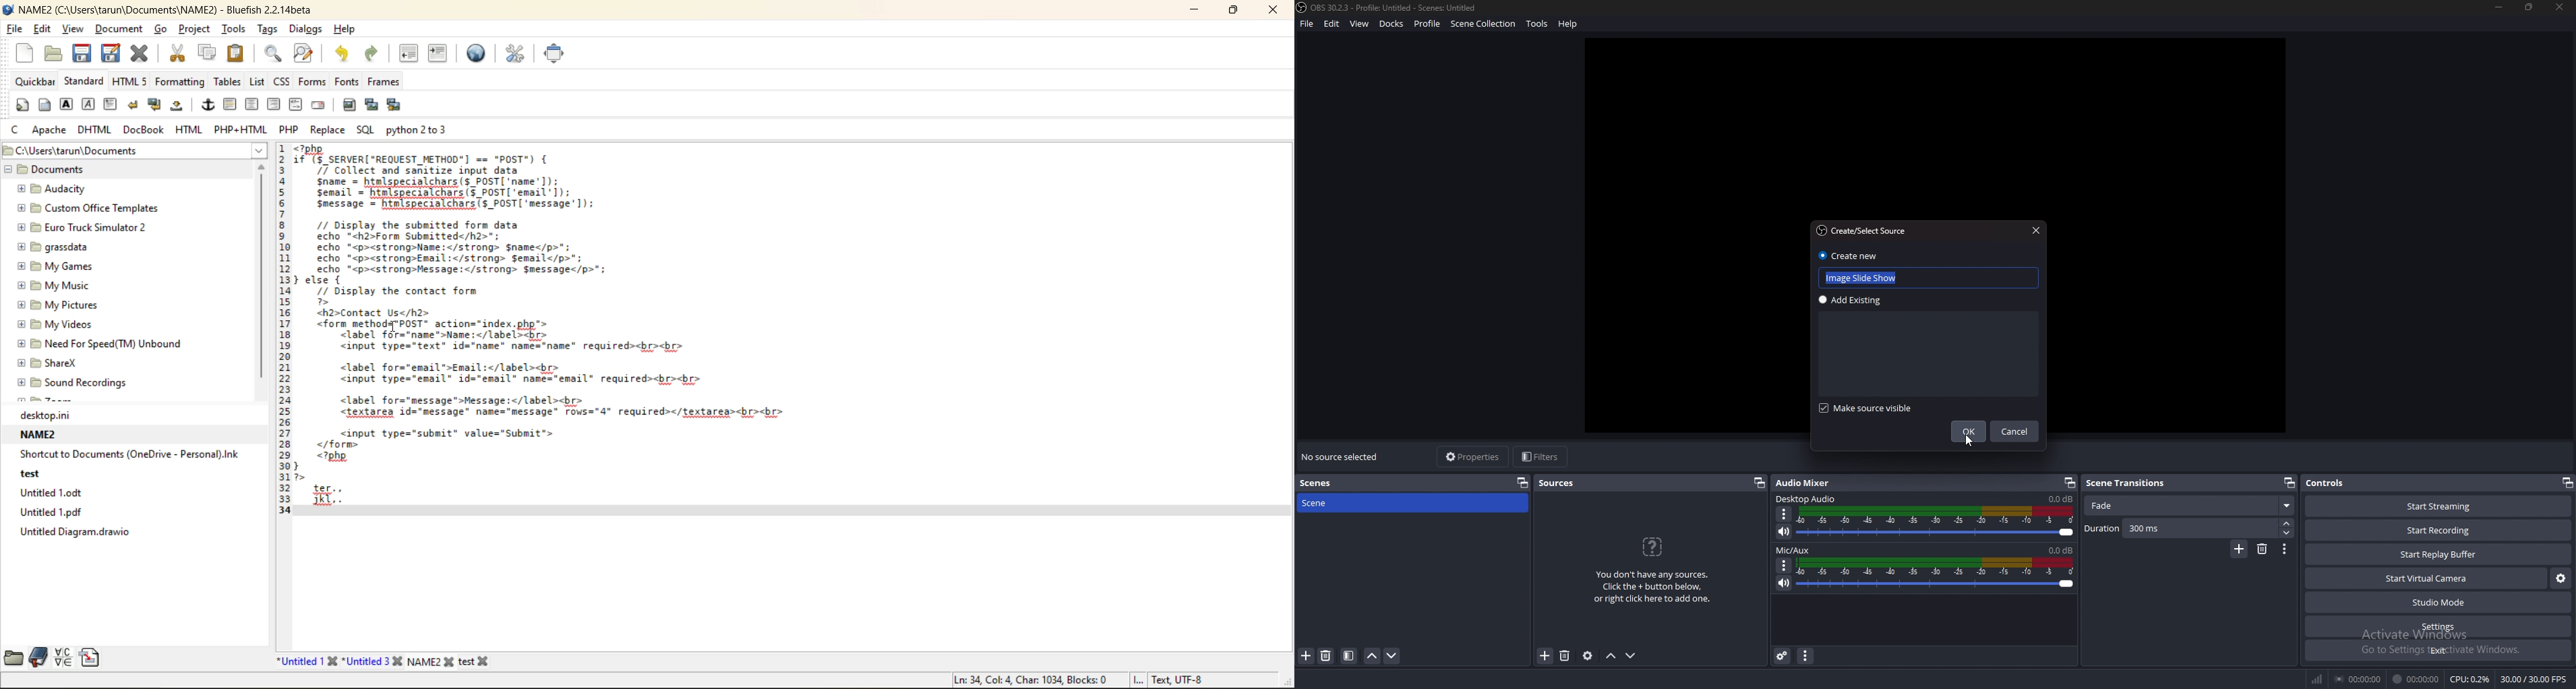 The image size is (2576, 700). Describe the element at coordinates (330, 129) in the screenshot. I see `replace` at that location.